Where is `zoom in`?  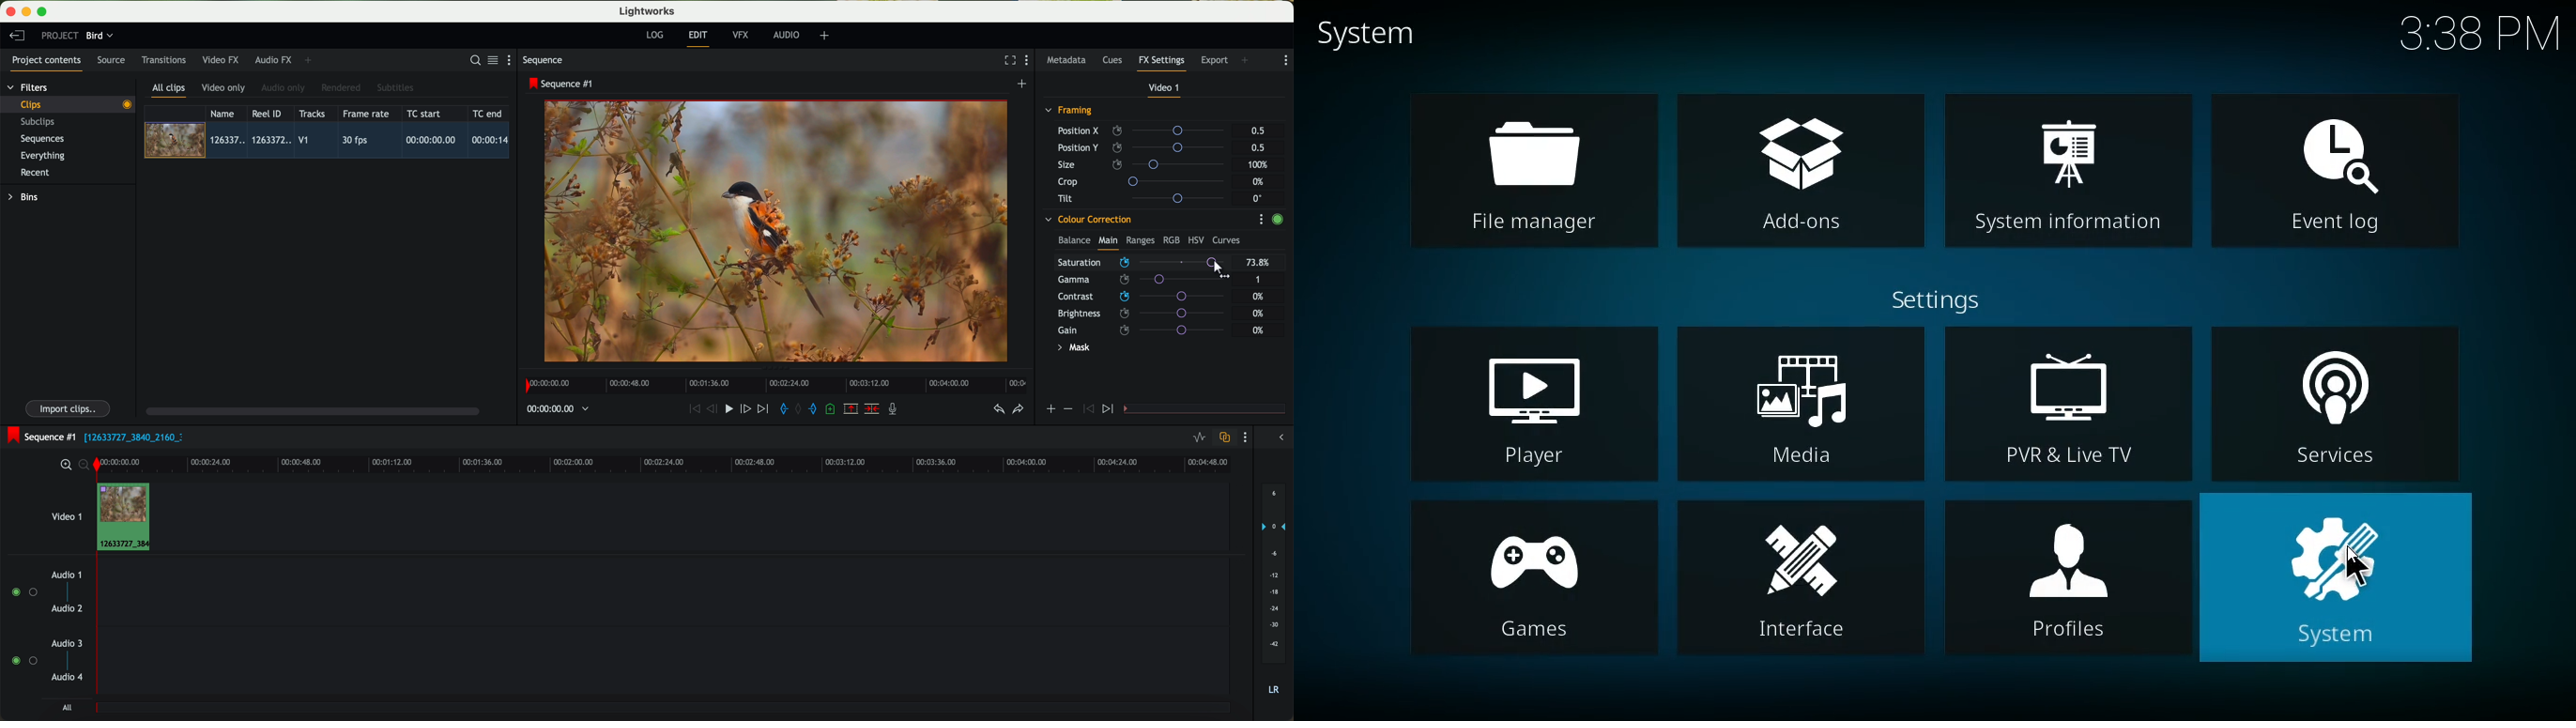
zoom in is located at coordinates (65, 465).